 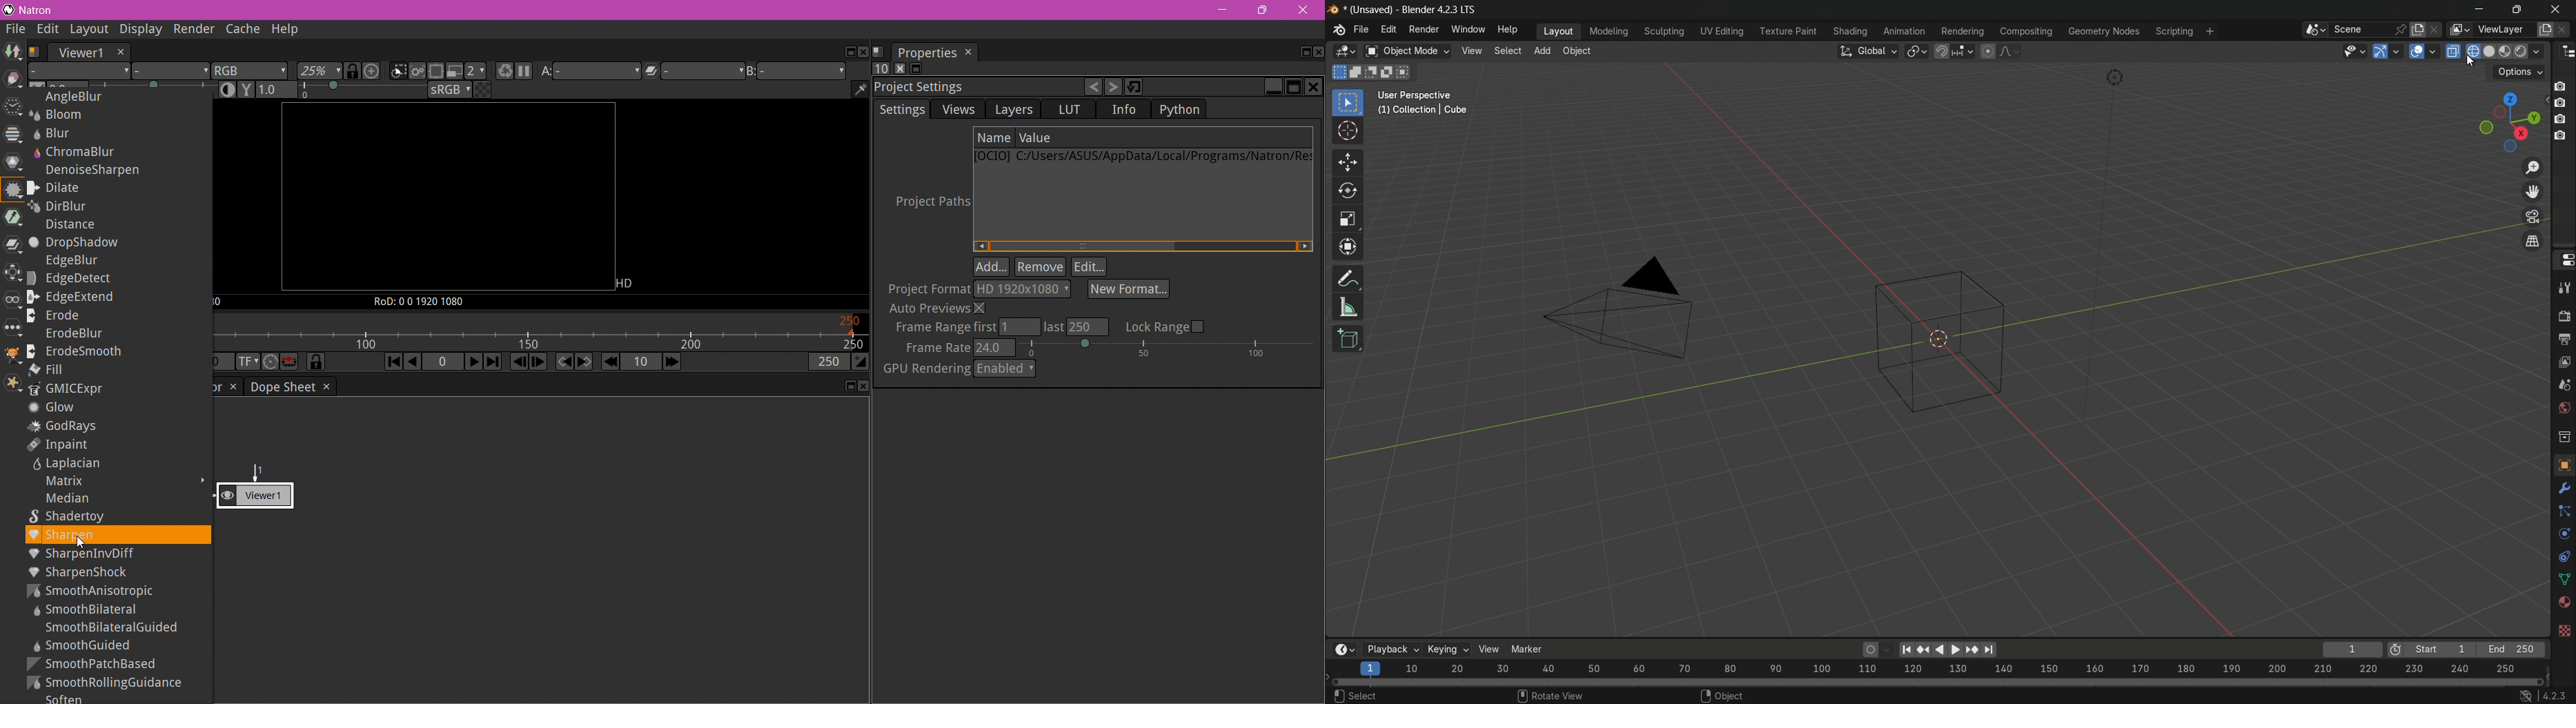 I want to click on GPU Rendering -enable/disable, so click(x=959, y=369).